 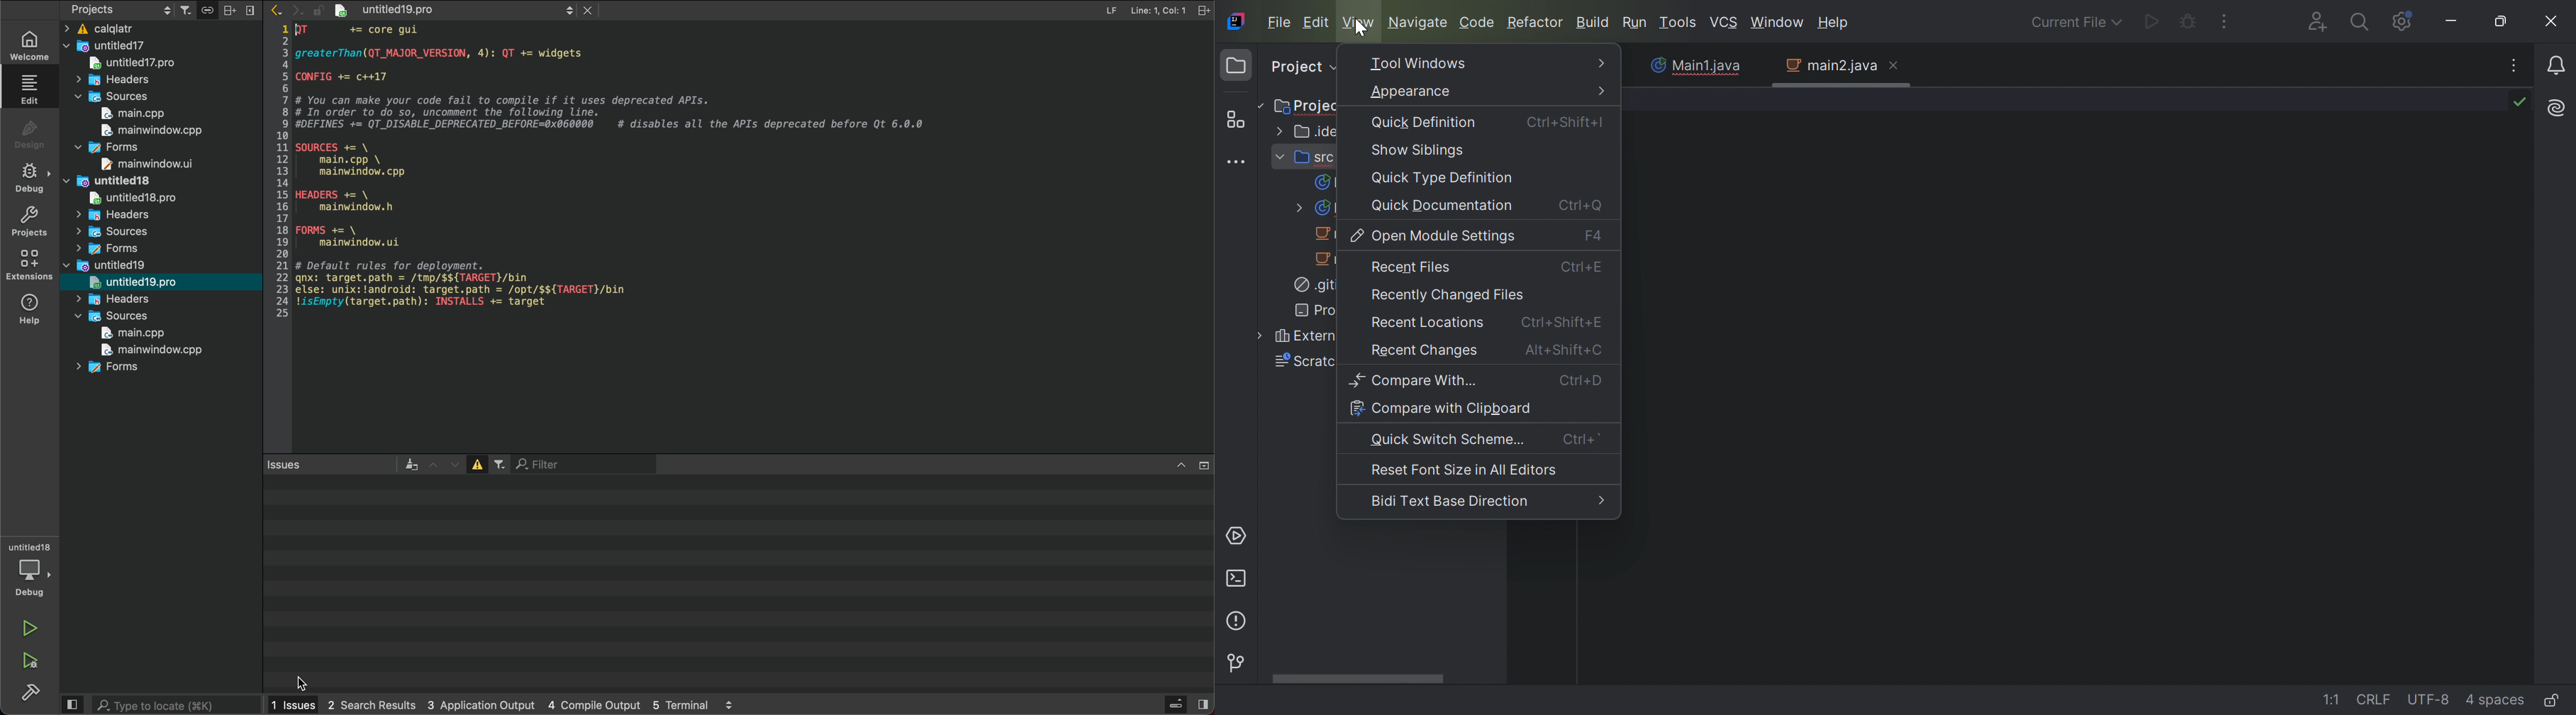 I want to click on Search everywhere, so click(x=2363, y=23).